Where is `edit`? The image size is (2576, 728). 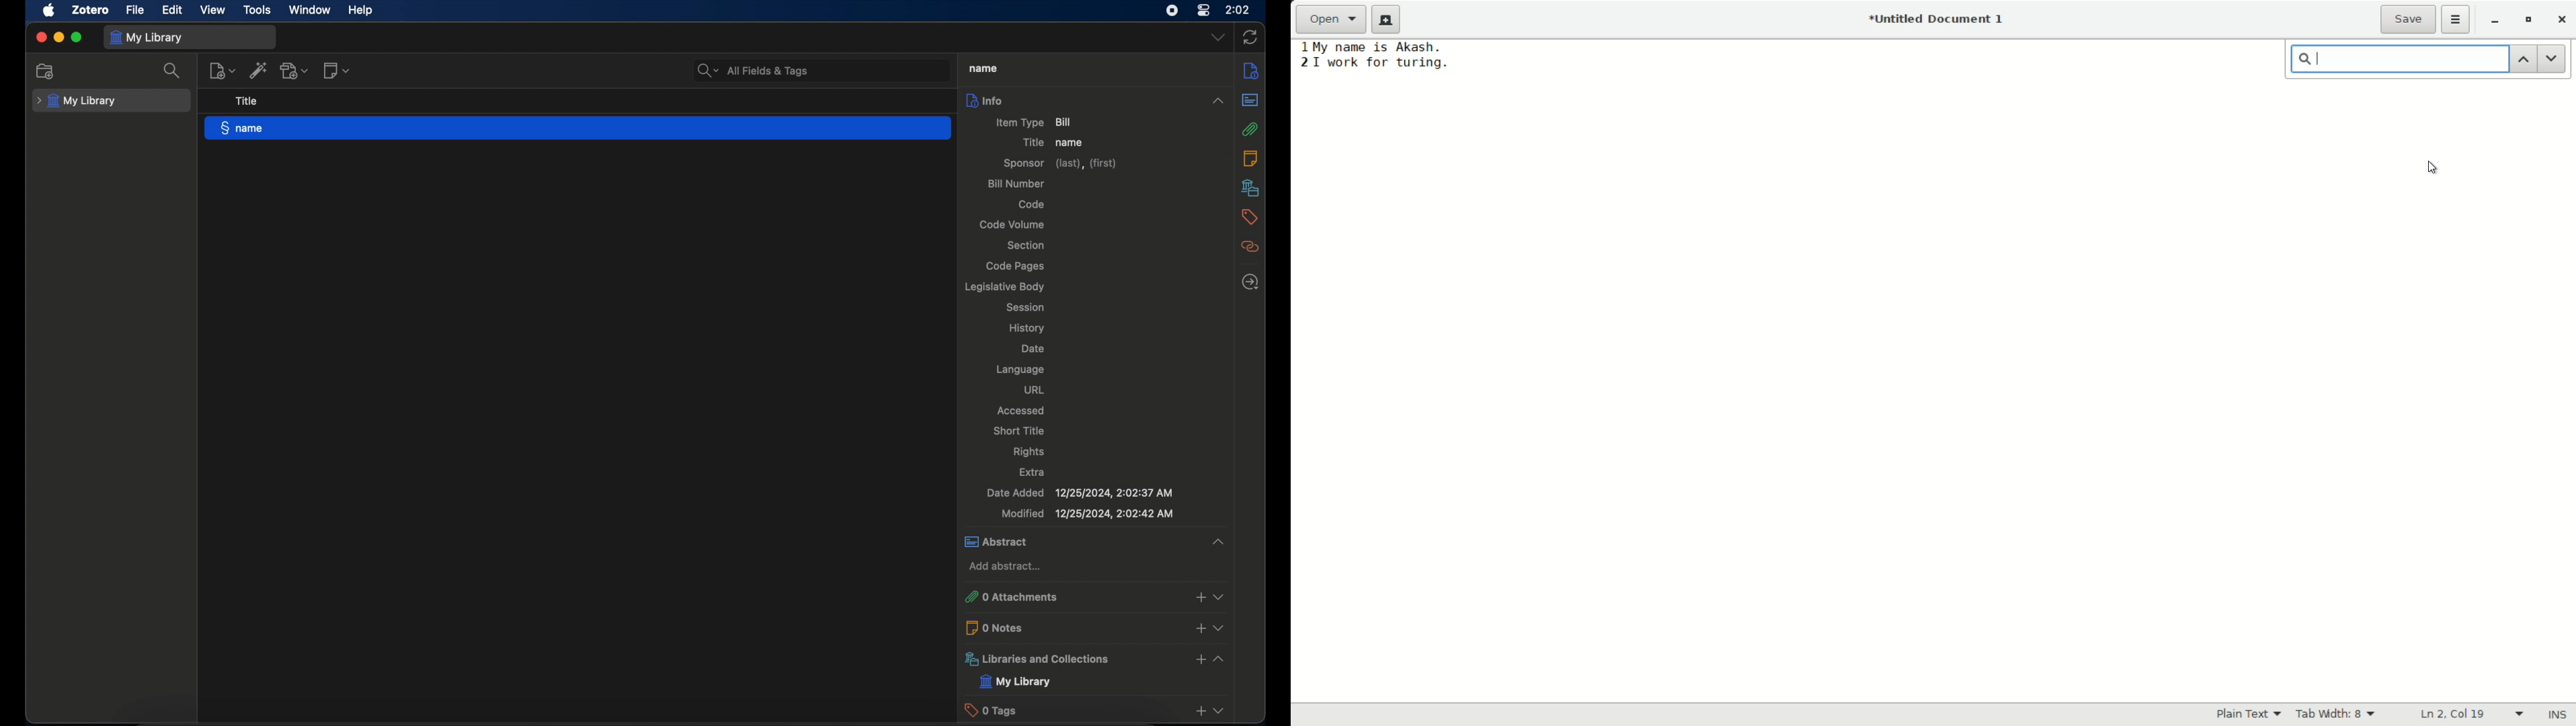 edit is located at coordinates (173, 10).